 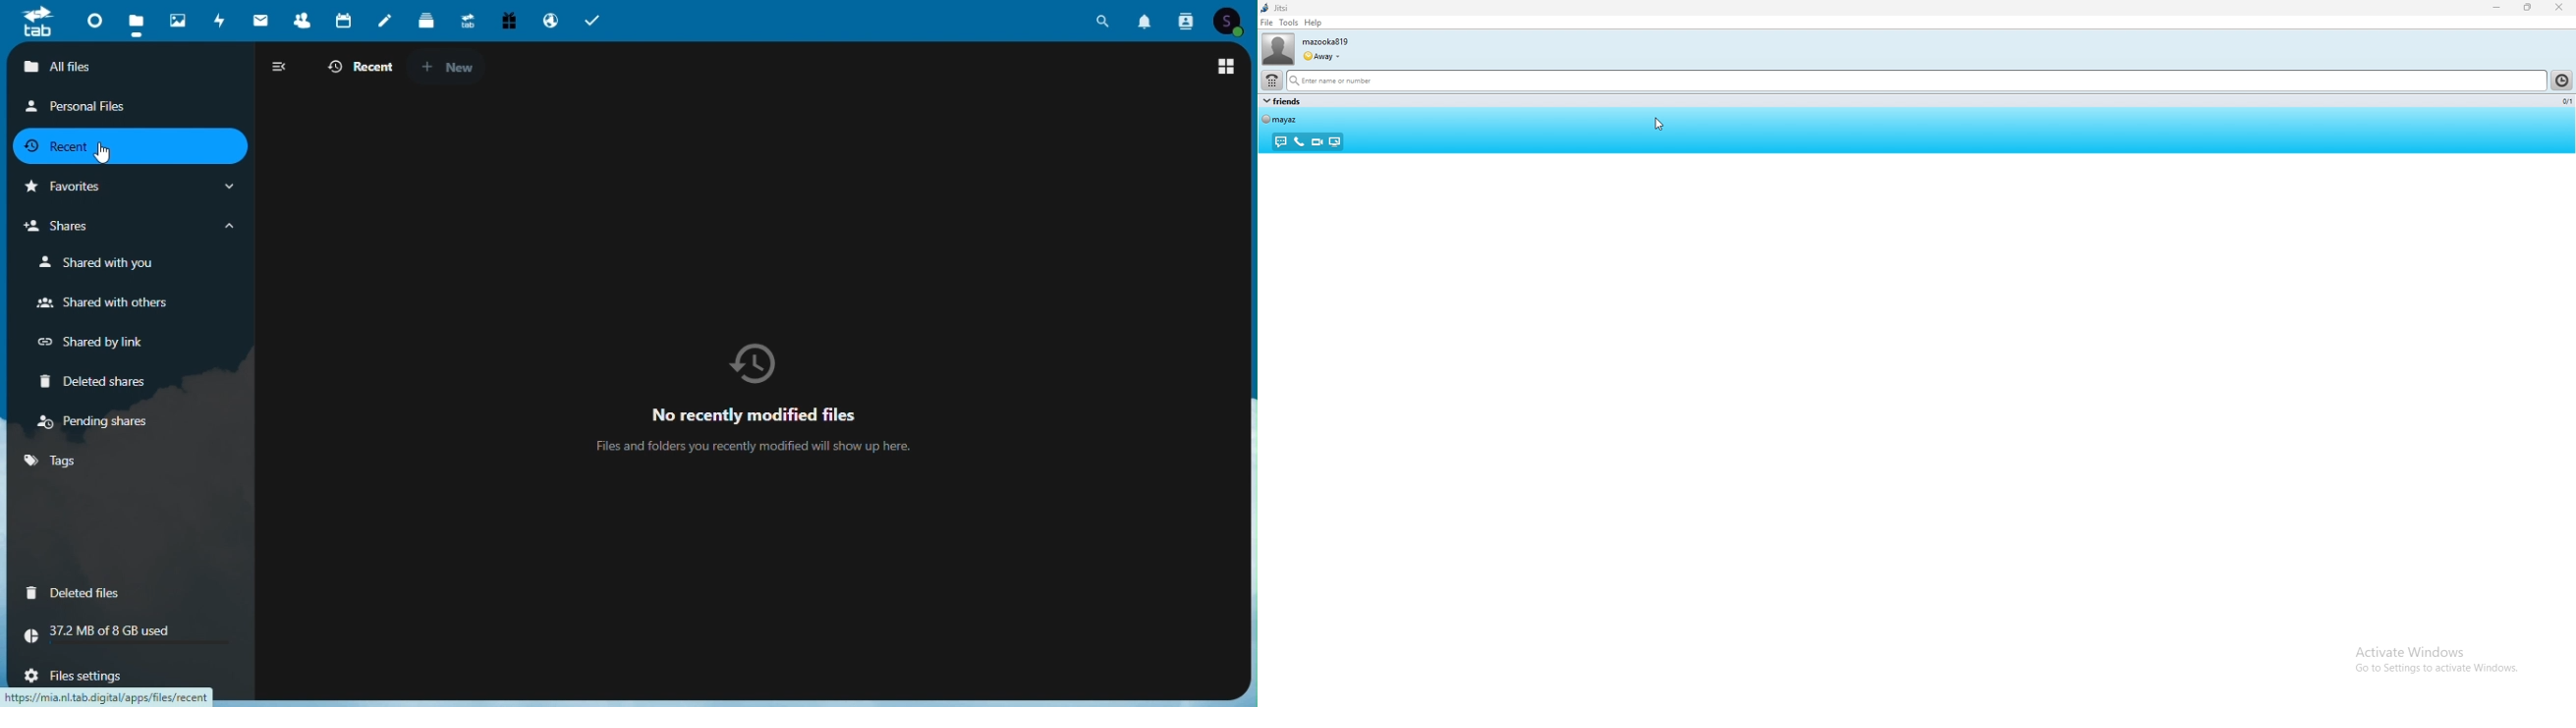 What do you see at coordinates (128, 145) in the screenshot?
I see `Recent` at bounding box center [128, 145].